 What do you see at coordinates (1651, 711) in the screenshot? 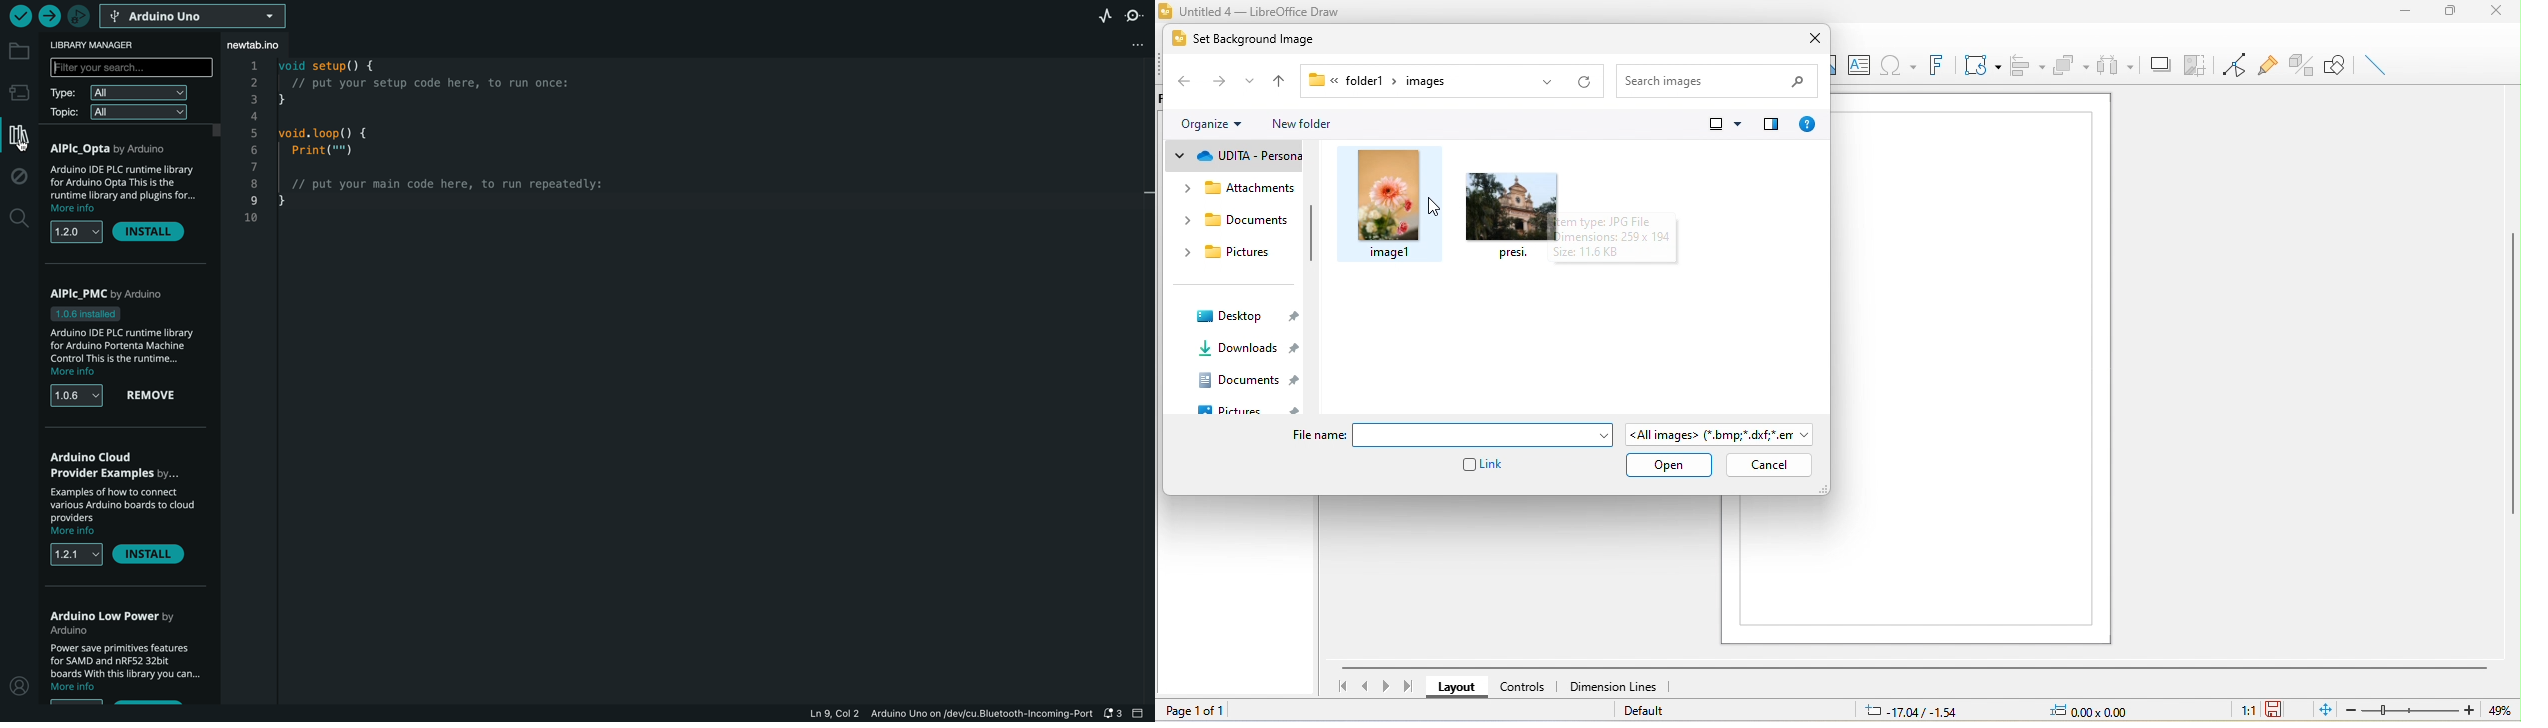
I see `Default` at bounding box center [1651, 711].